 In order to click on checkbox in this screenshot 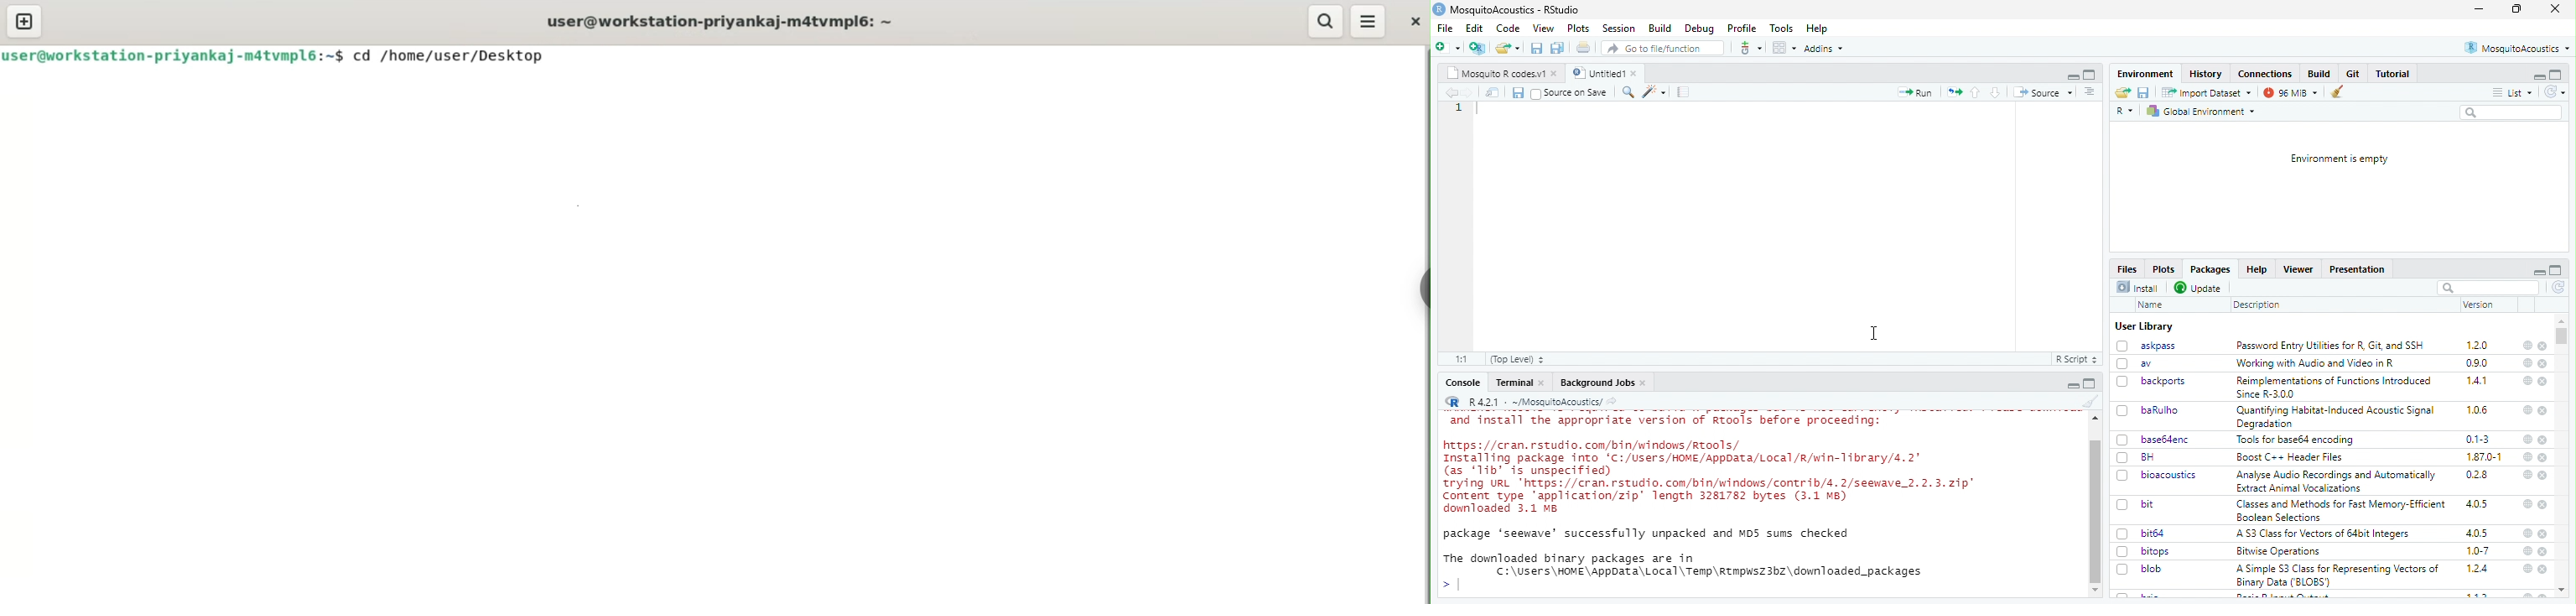, I will do `click(2123, 411)`.